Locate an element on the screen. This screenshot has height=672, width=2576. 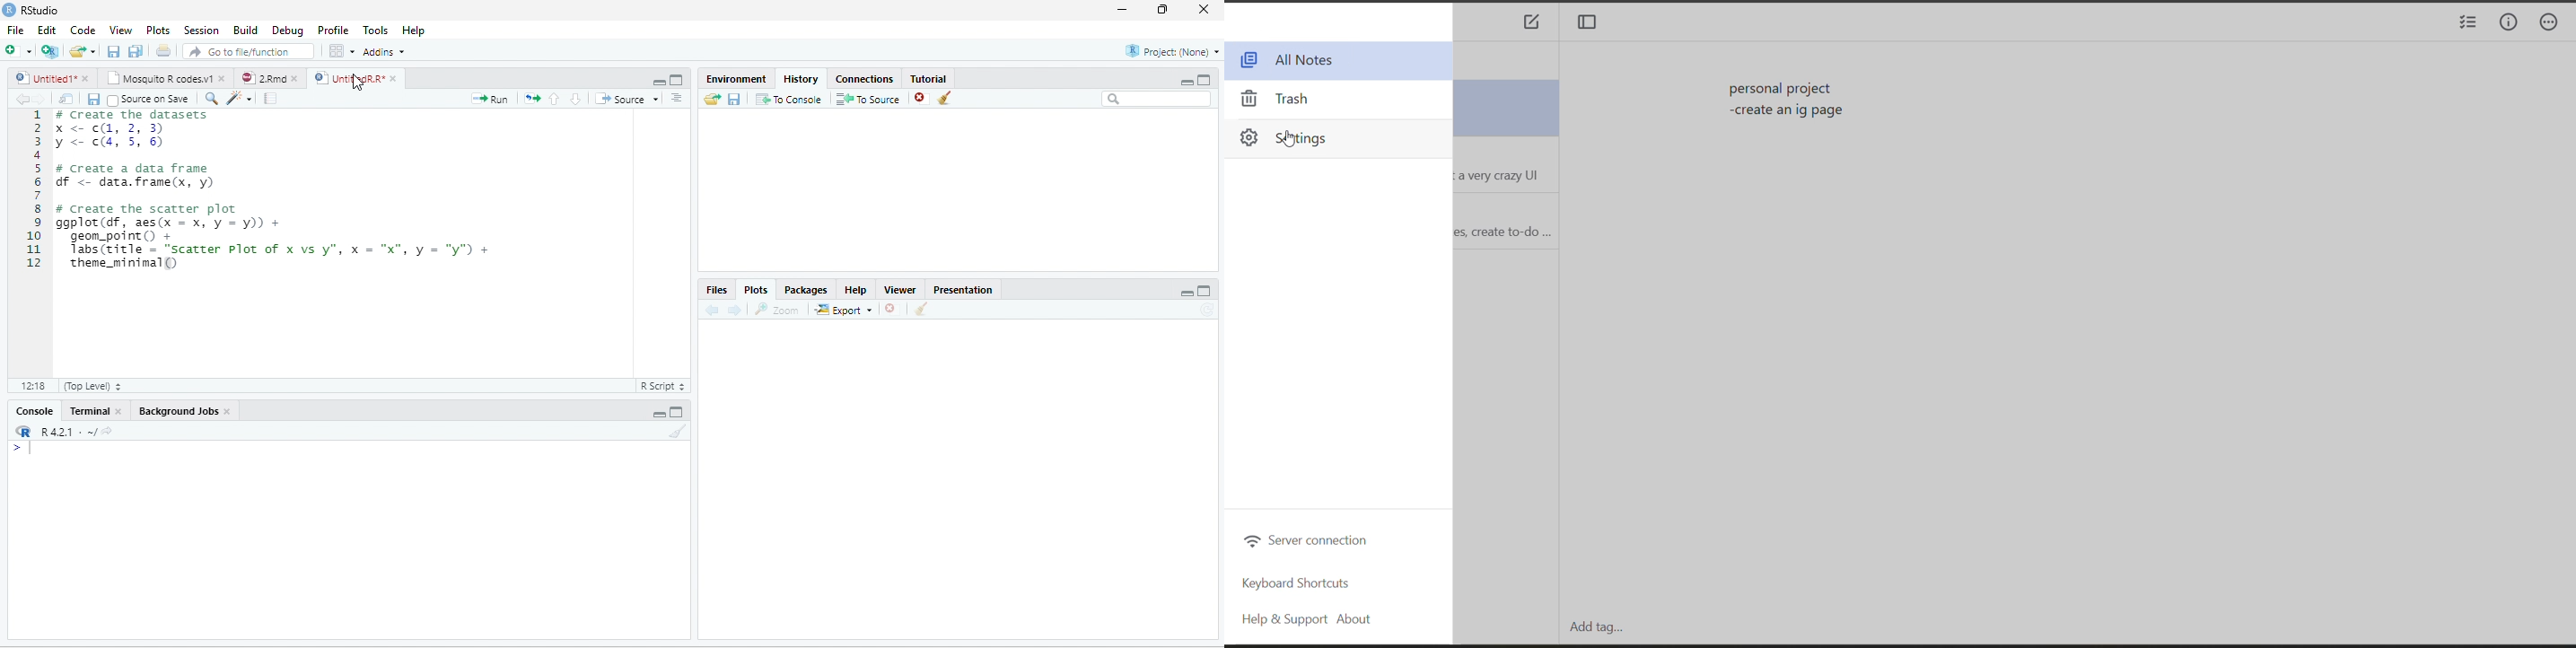
RStudio is located at coordinates (31, 10).